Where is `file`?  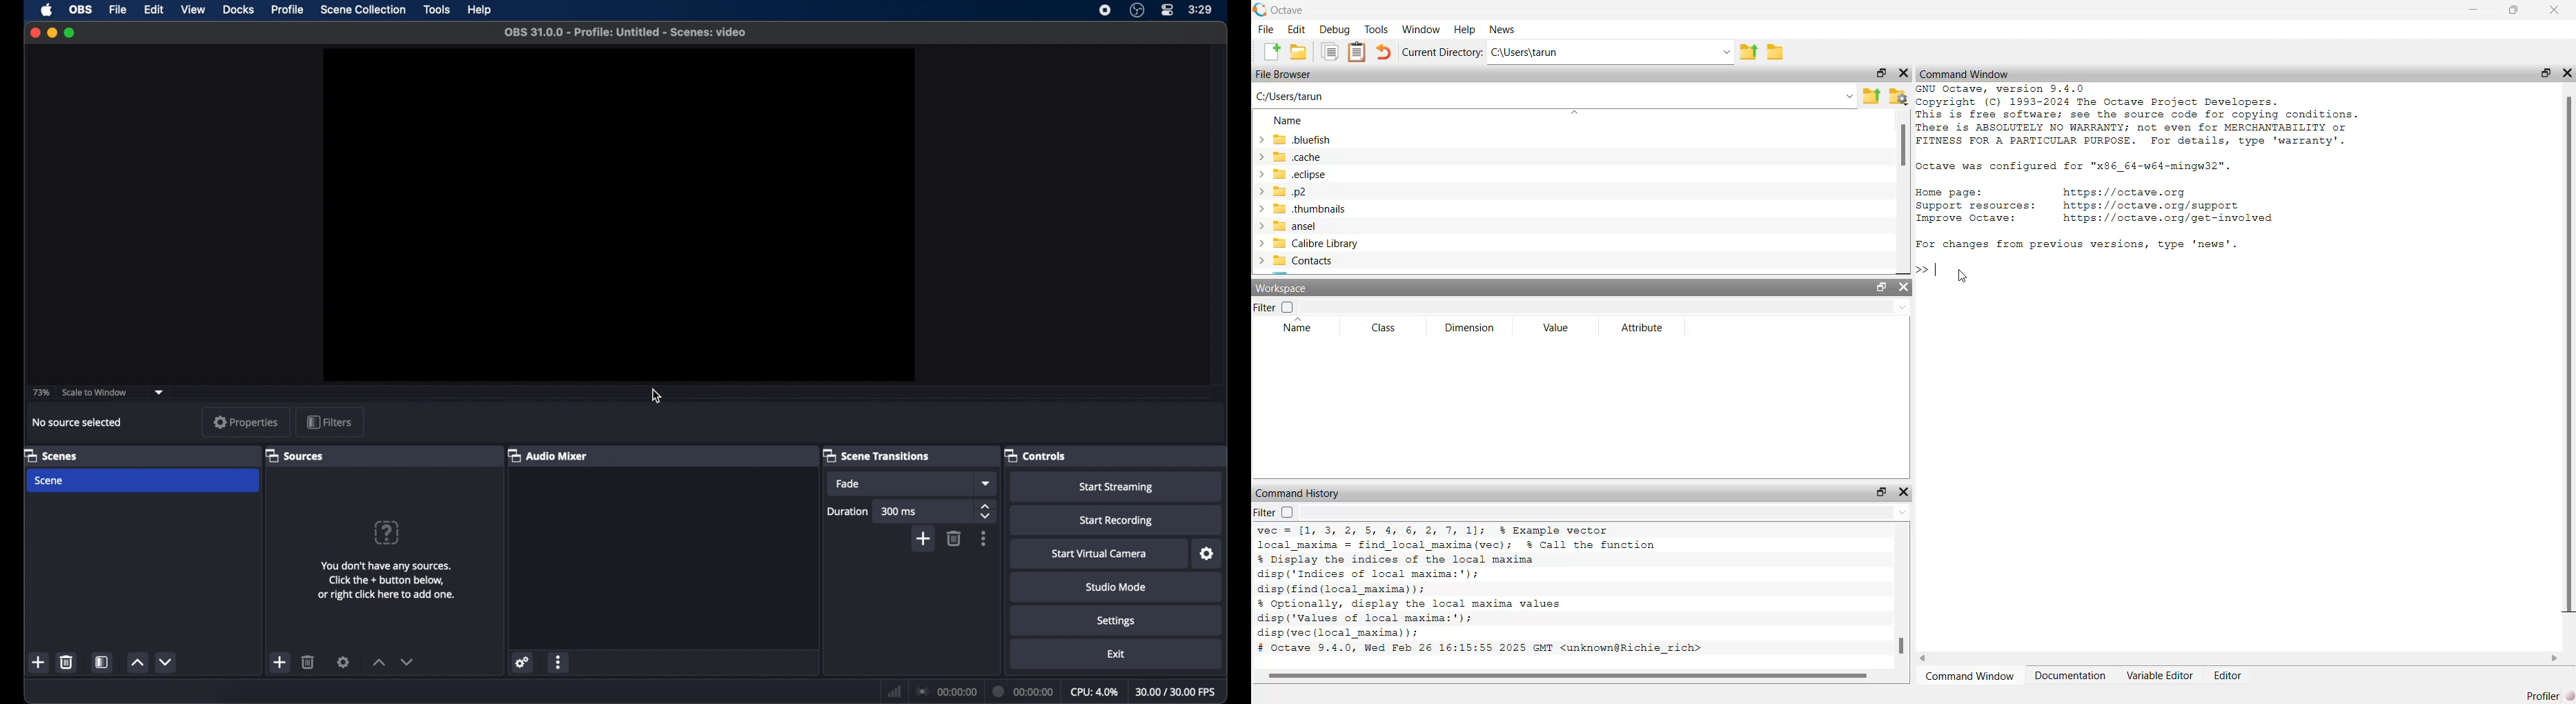
file is located at coordinates (117, 9).